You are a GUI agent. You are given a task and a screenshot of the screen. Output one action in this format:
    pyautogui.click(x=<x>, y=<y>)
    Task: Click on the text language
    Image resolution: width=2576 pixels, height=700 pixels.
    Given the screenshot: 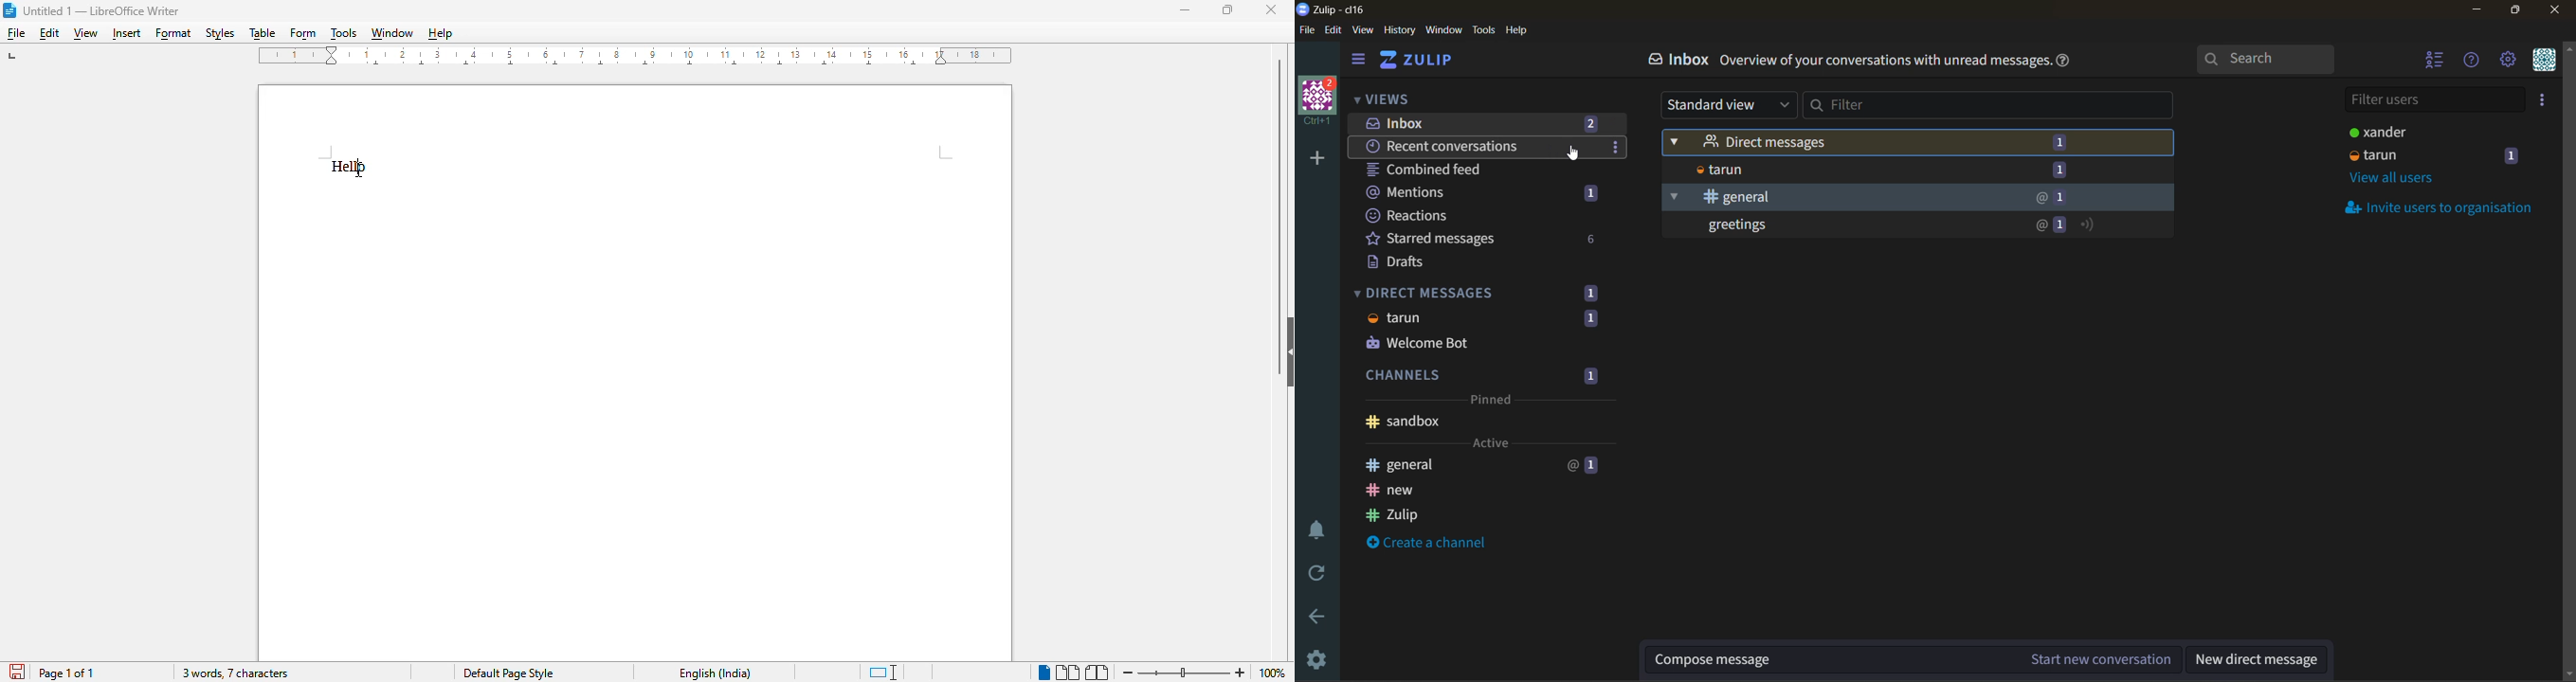 What is the action you would take?
    pyautogui.click(x=716, y=673)
    